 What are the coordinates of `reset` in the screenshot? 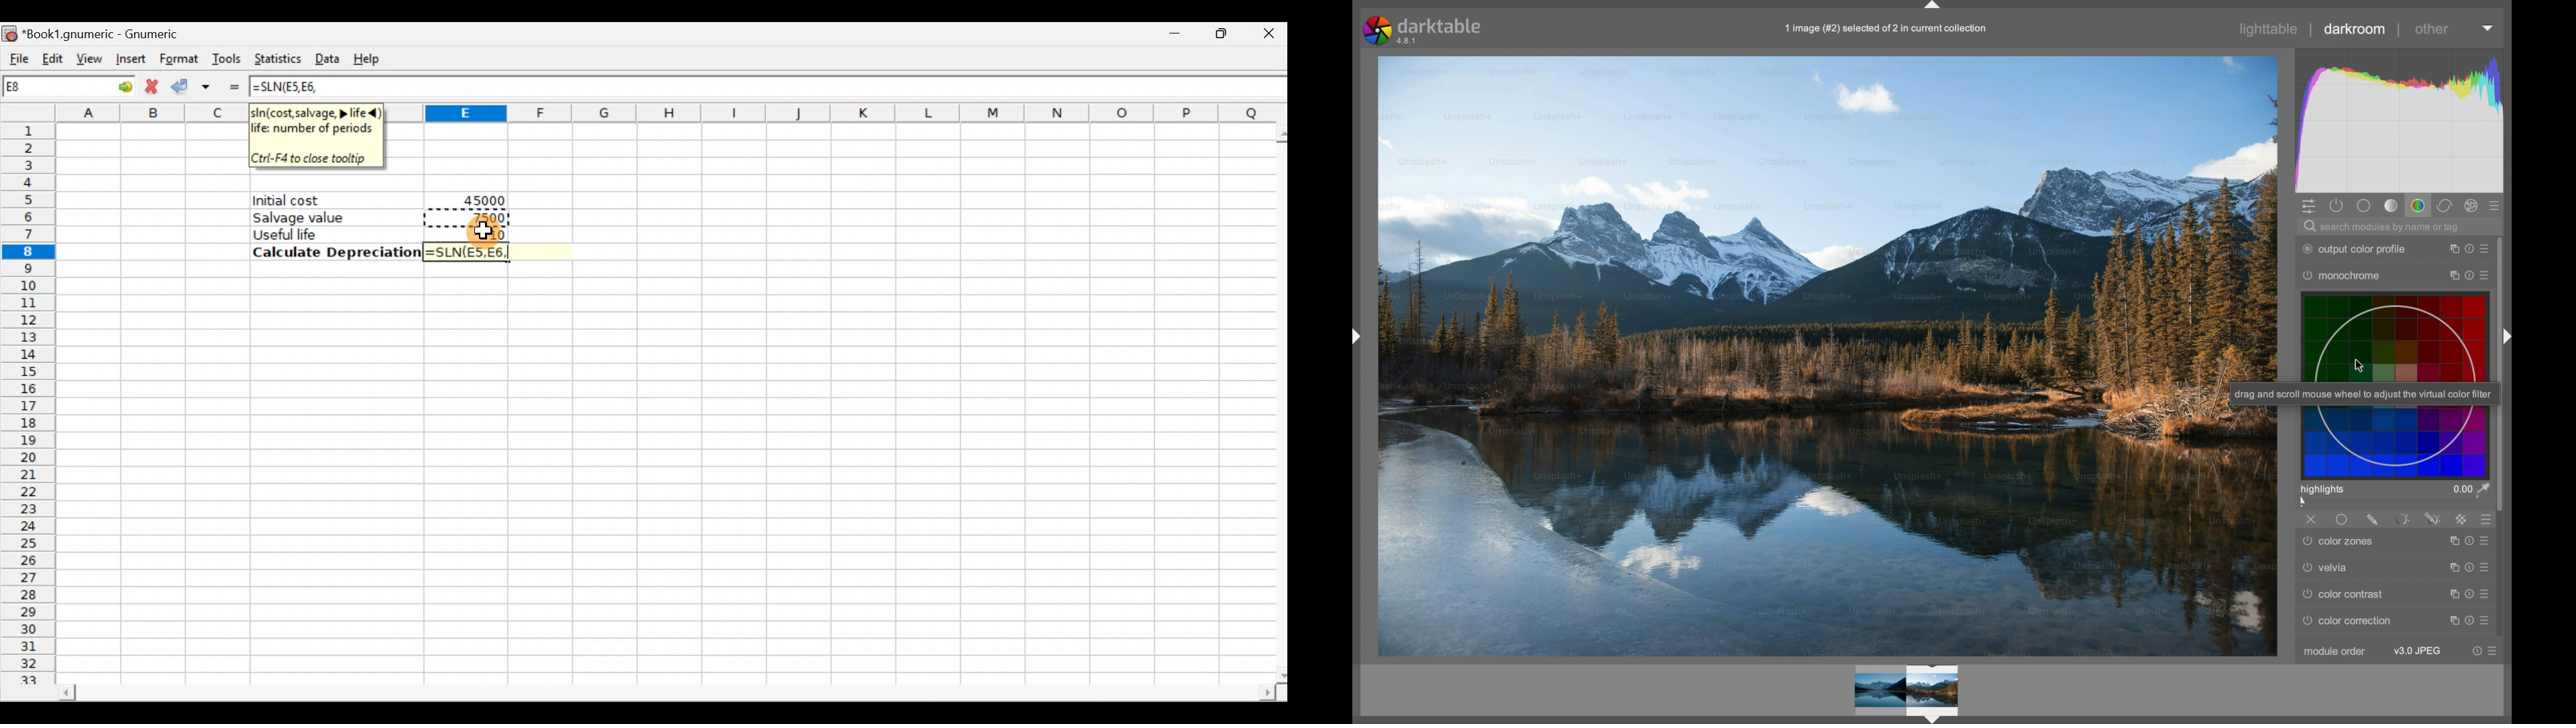 It's located at (2470, 620).